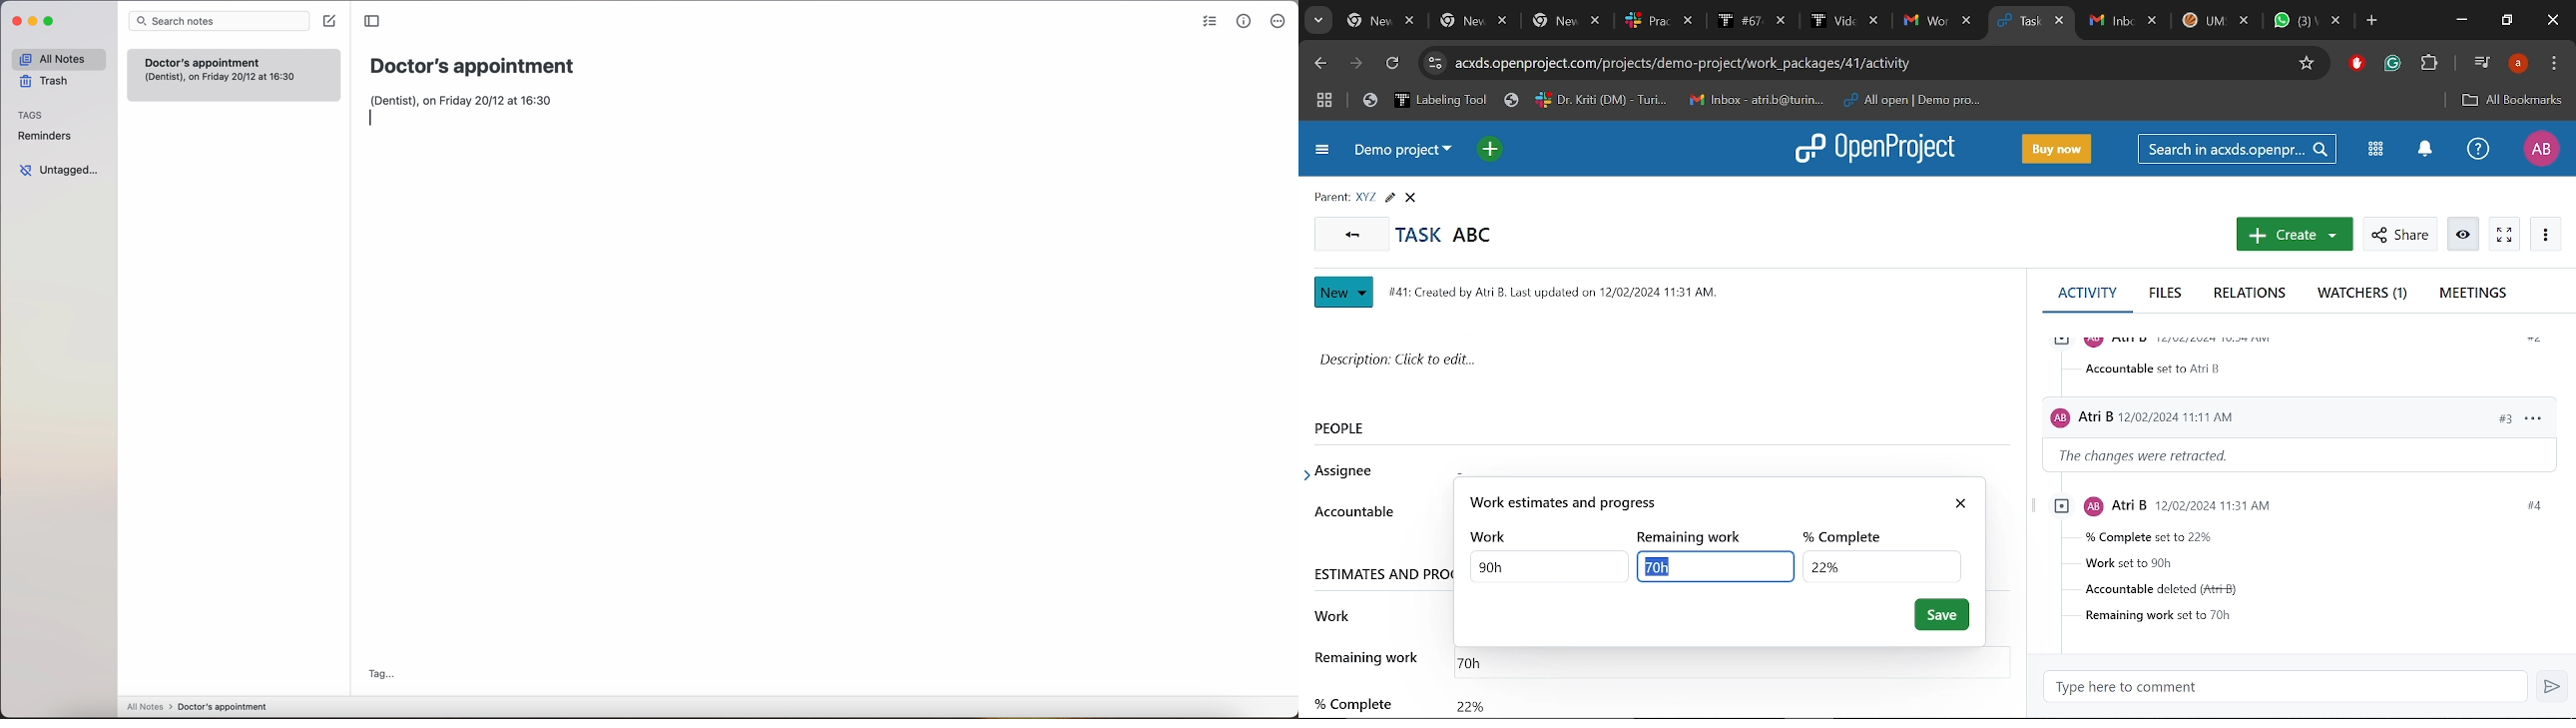 This screenshot has height=728, width=2576. I want to click on Task infromstions, so click(2302, 560).